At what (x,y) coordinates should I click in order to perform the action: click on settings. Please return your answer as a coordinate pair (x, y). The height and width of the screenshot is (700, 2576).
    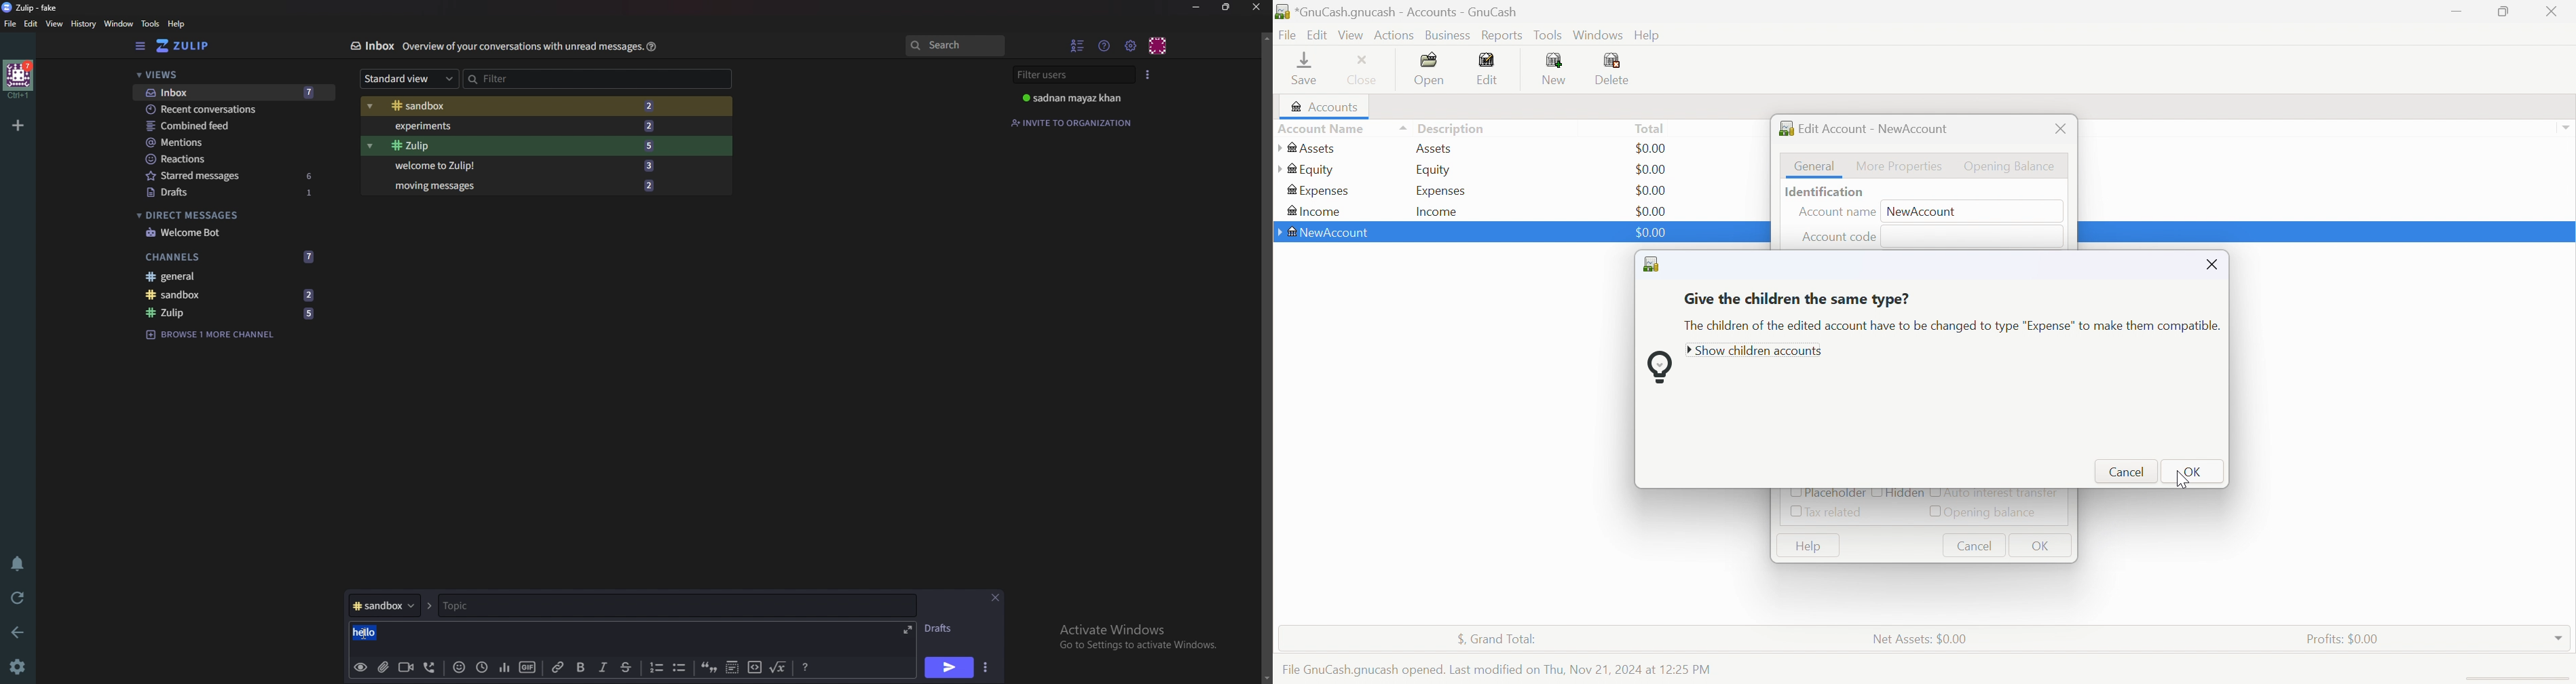
    Looking at the image, I should click on (19, 667).